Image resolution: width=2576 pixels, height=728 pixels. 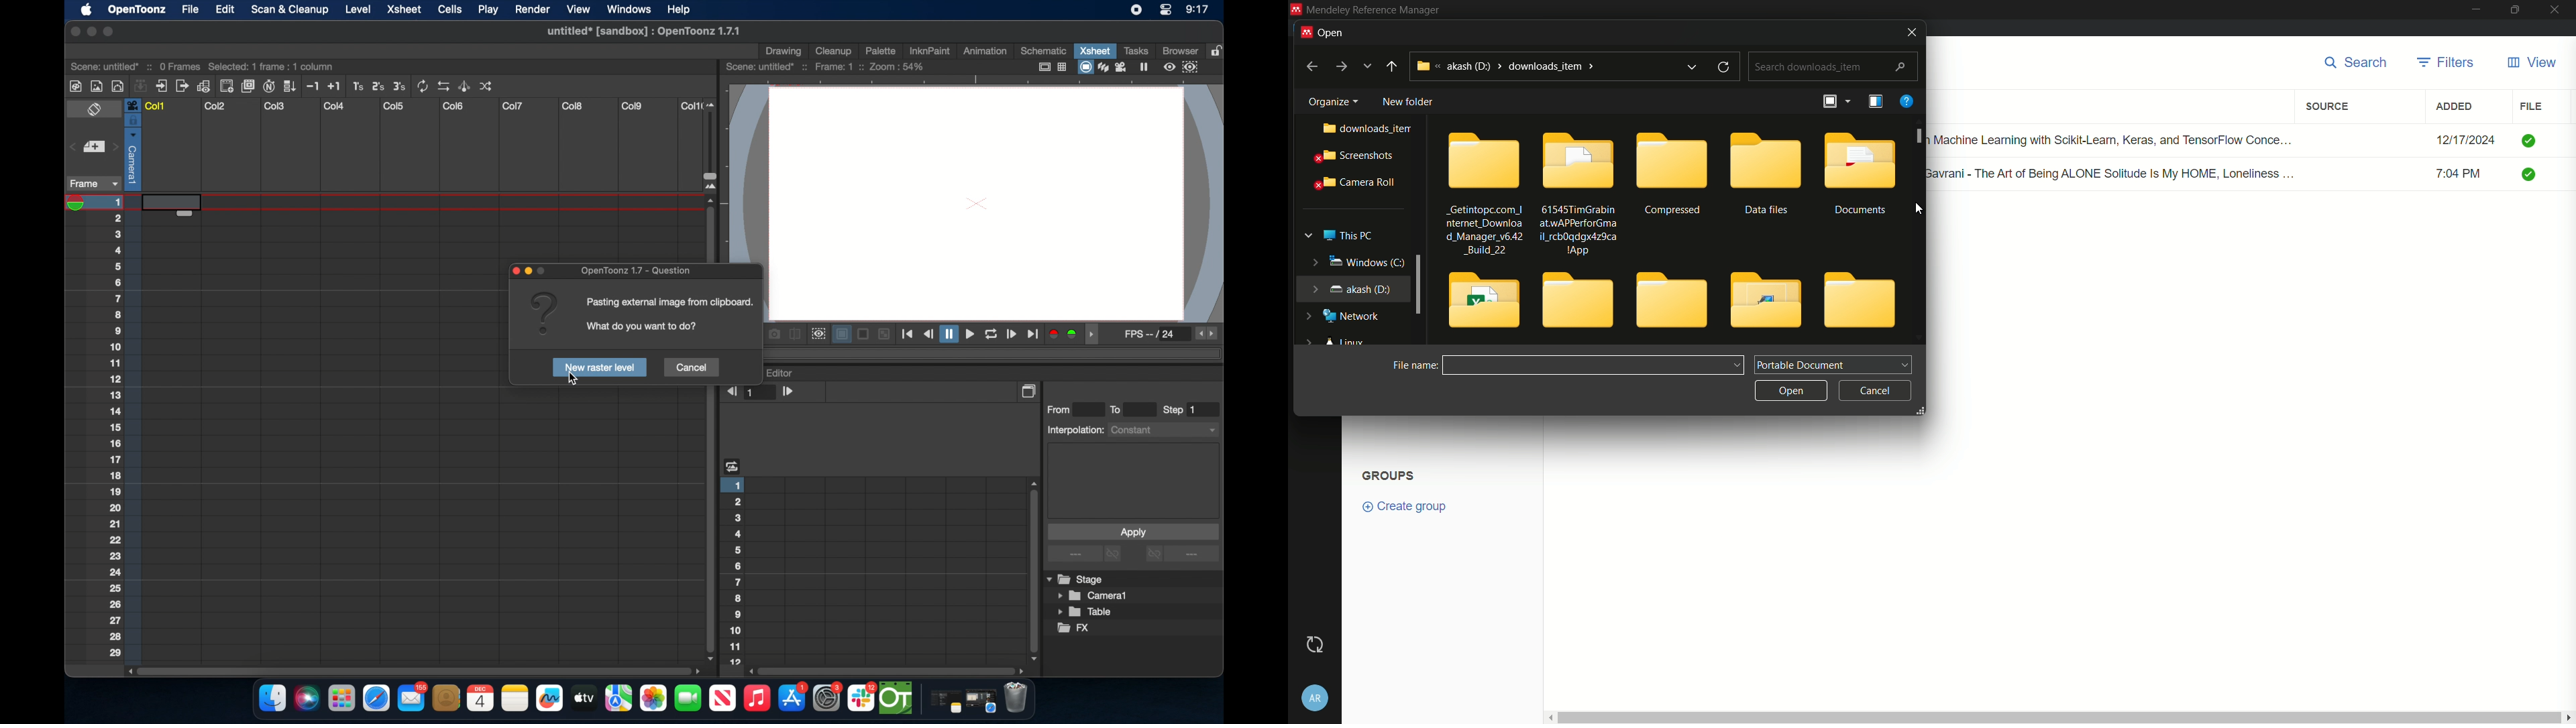 I want to click on screenshots, so click(x=1352, y=157).